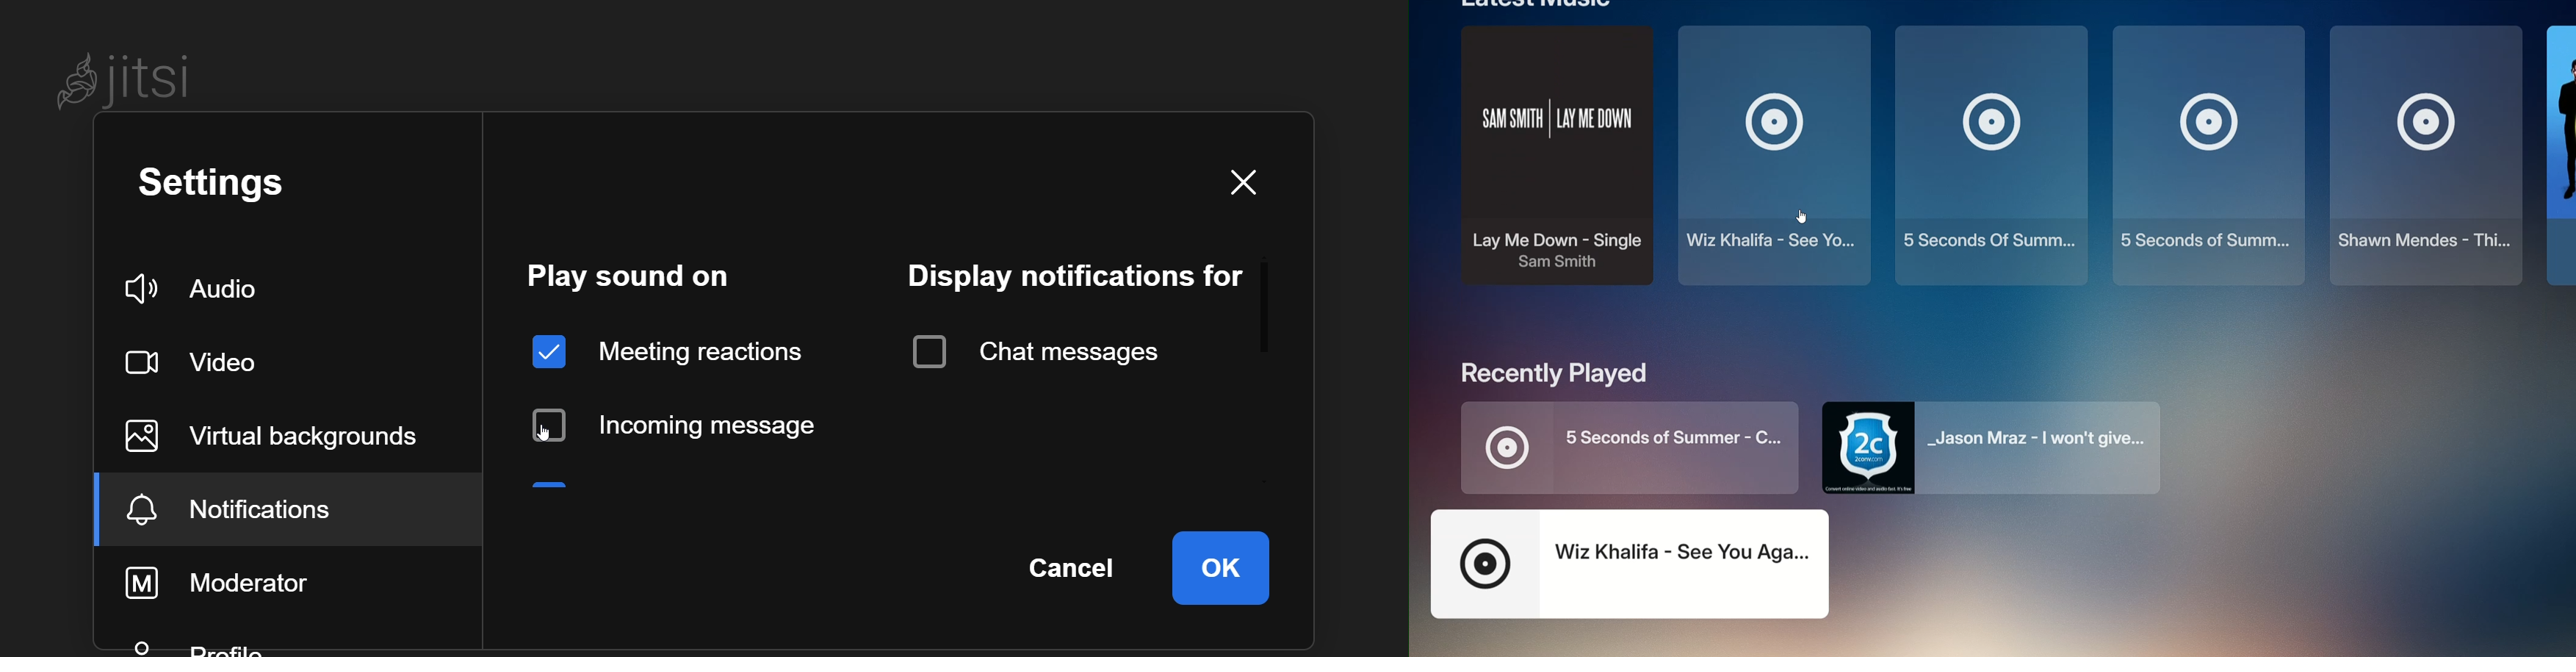 The height and width of the screenshot is (672, 2576). I want to click on Jitsi, so click(130, 80).